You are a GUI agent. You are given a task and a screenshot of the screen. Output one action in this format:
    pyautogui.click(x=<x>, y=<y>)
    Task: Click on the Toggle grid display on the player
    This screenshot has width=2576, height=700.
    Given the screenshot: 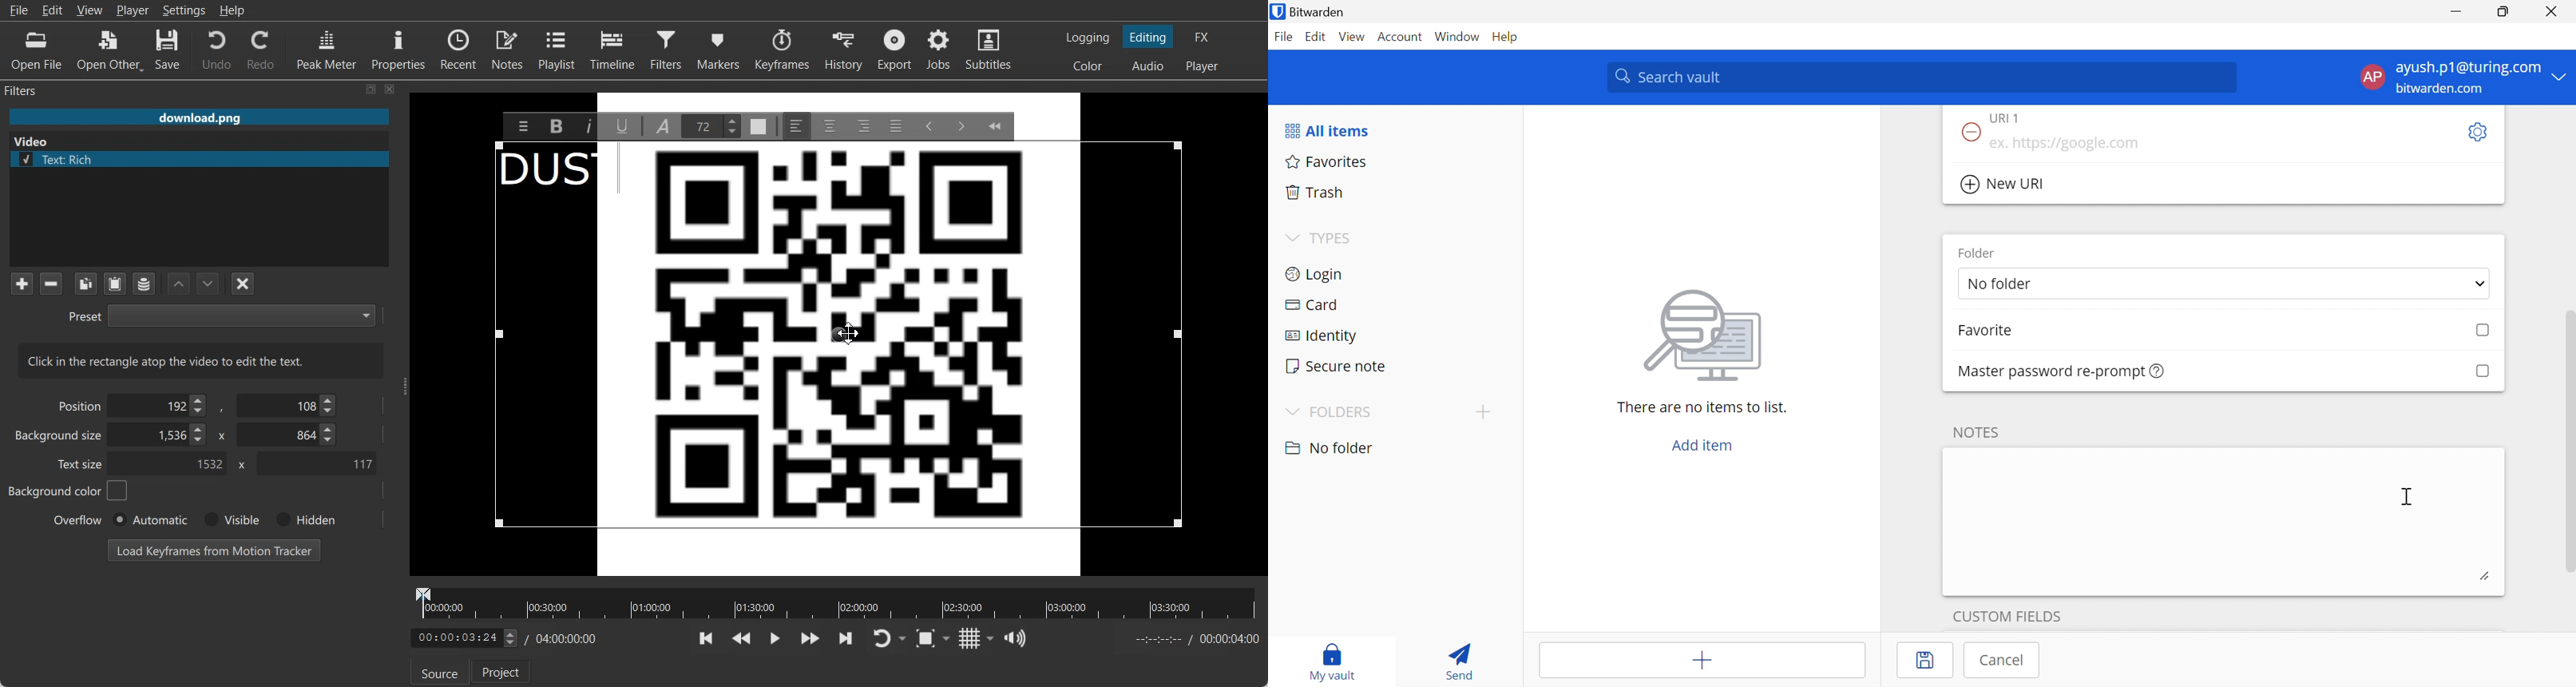 What is the action you would take?
    pyautogui.click(x=970, y=638)
    